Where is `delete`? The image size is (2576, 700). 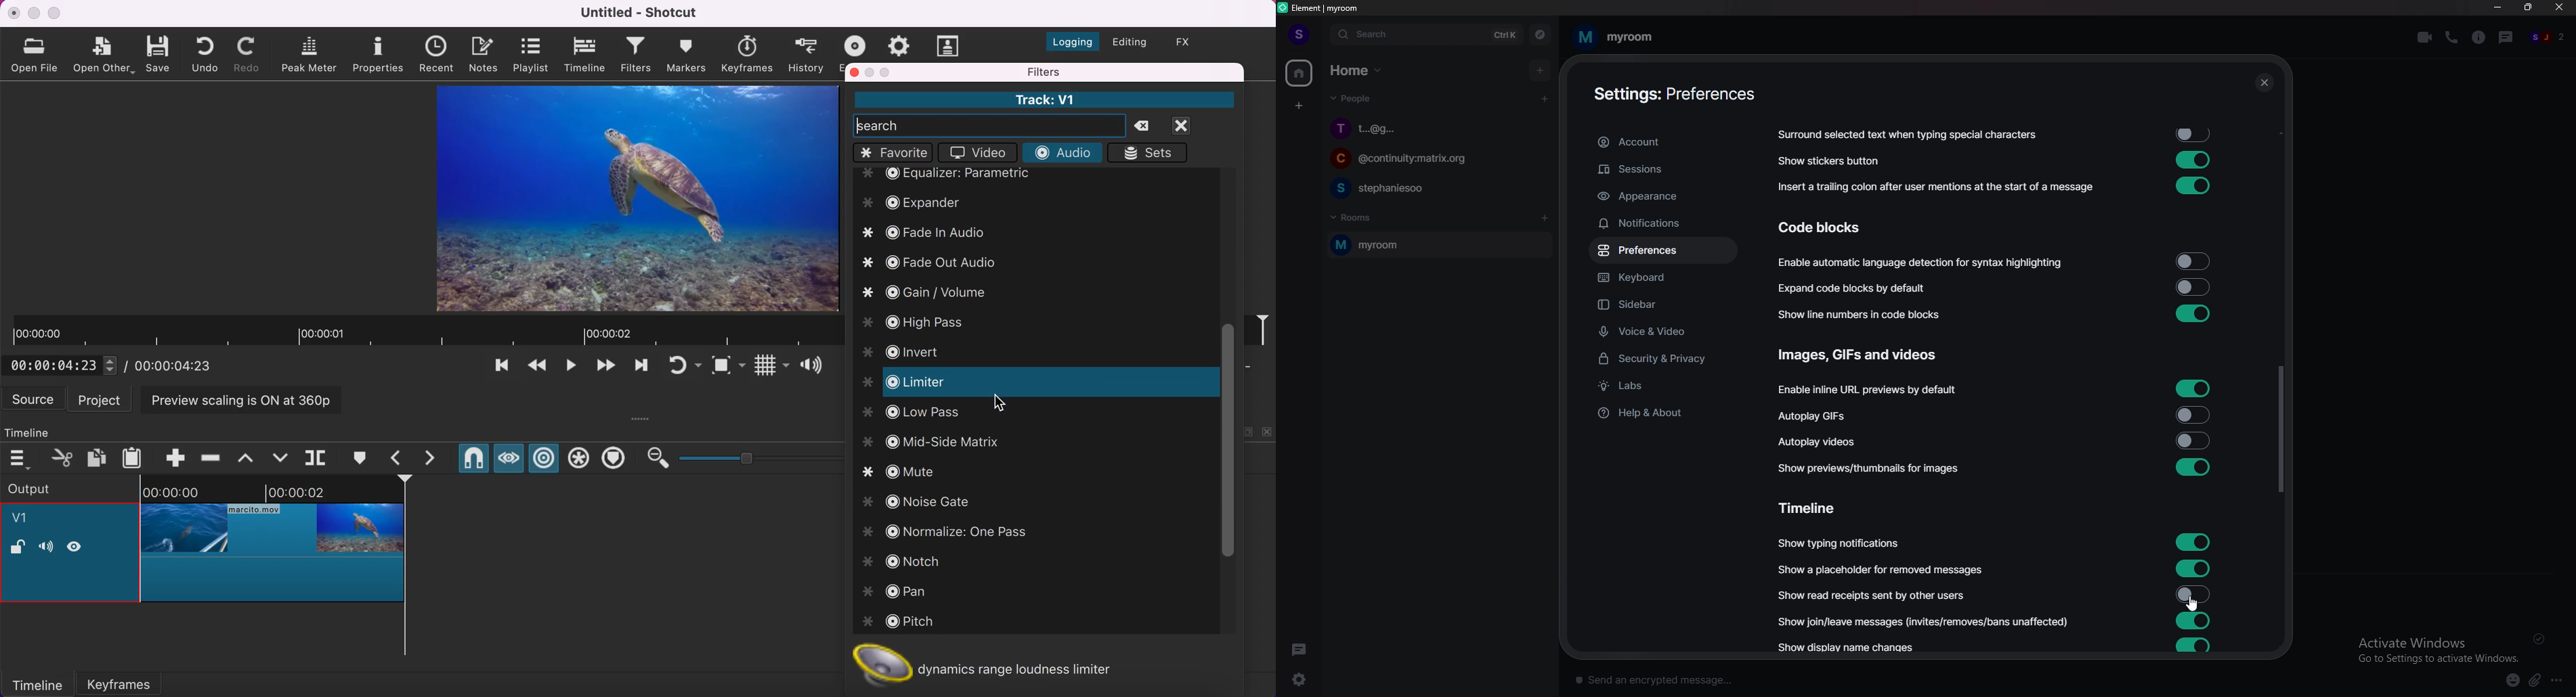 delete is located at coordinates (1147, 127).